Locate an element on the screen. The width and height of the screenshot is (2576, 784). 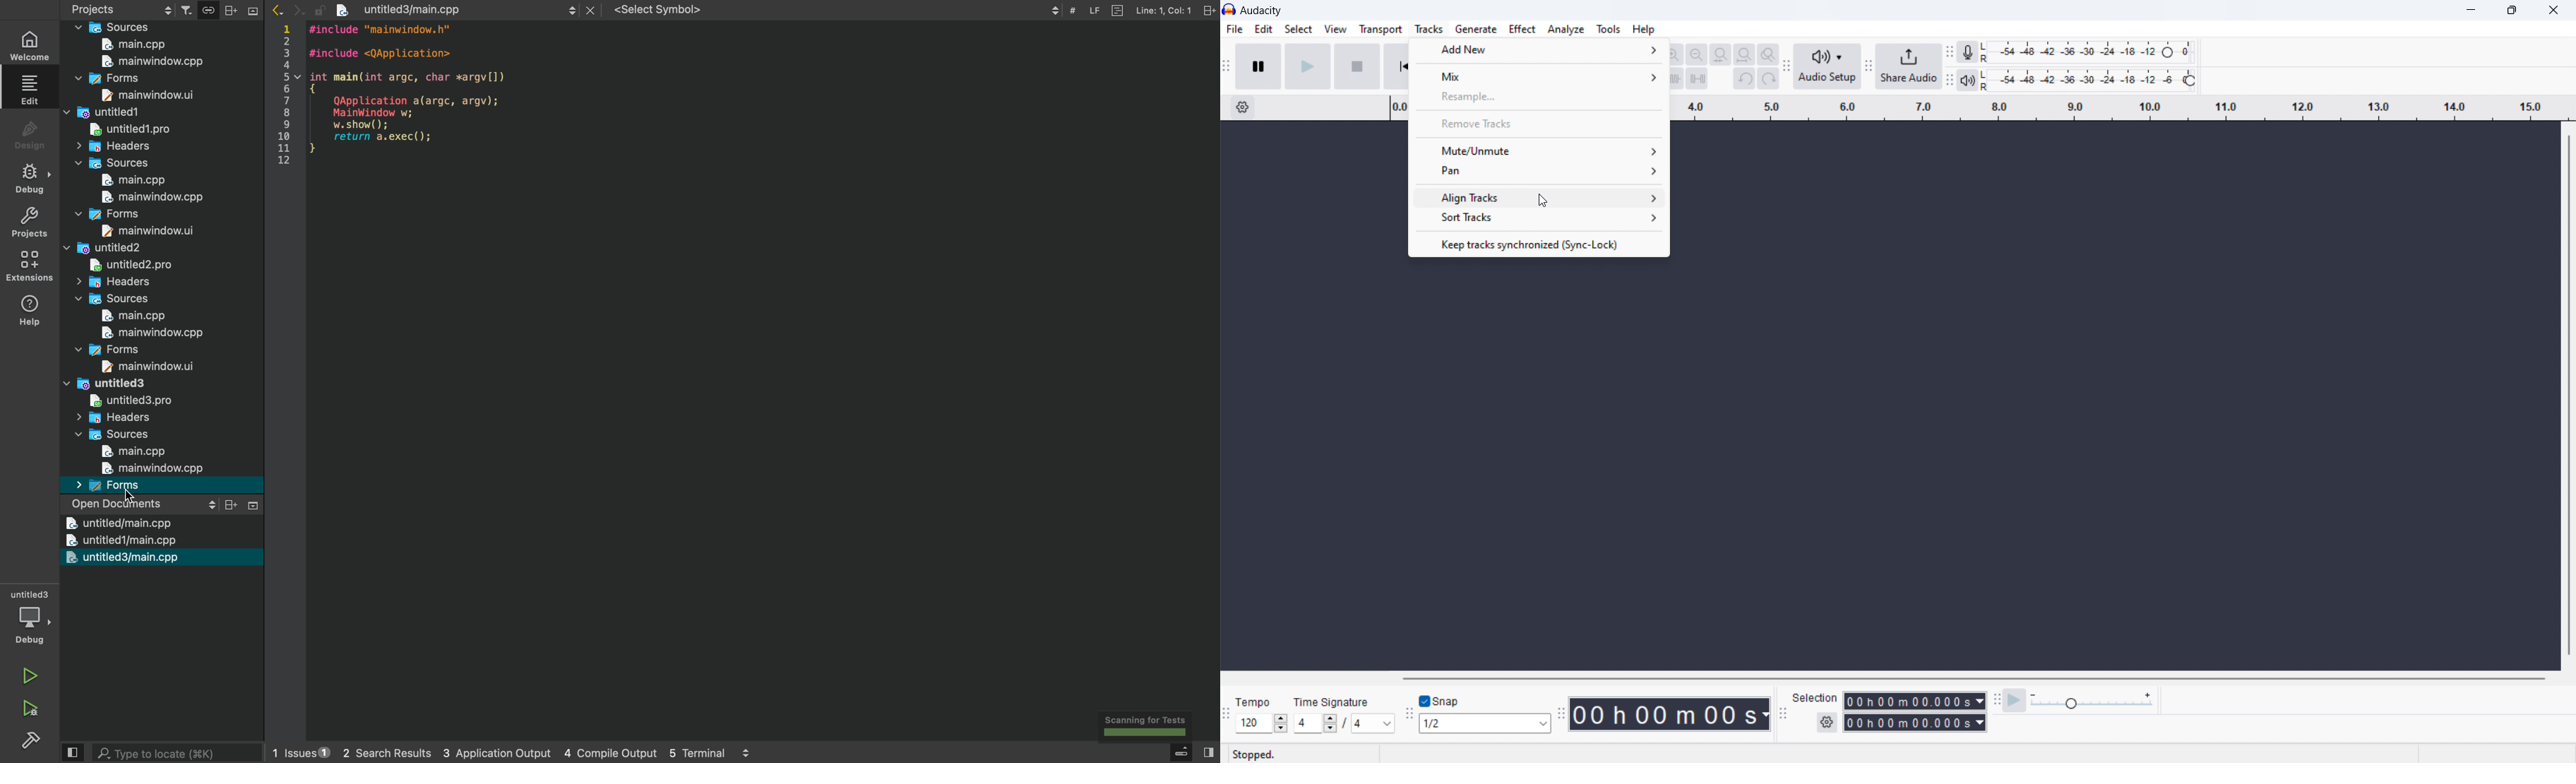
playback  level is located at coordinates (2089, 81).